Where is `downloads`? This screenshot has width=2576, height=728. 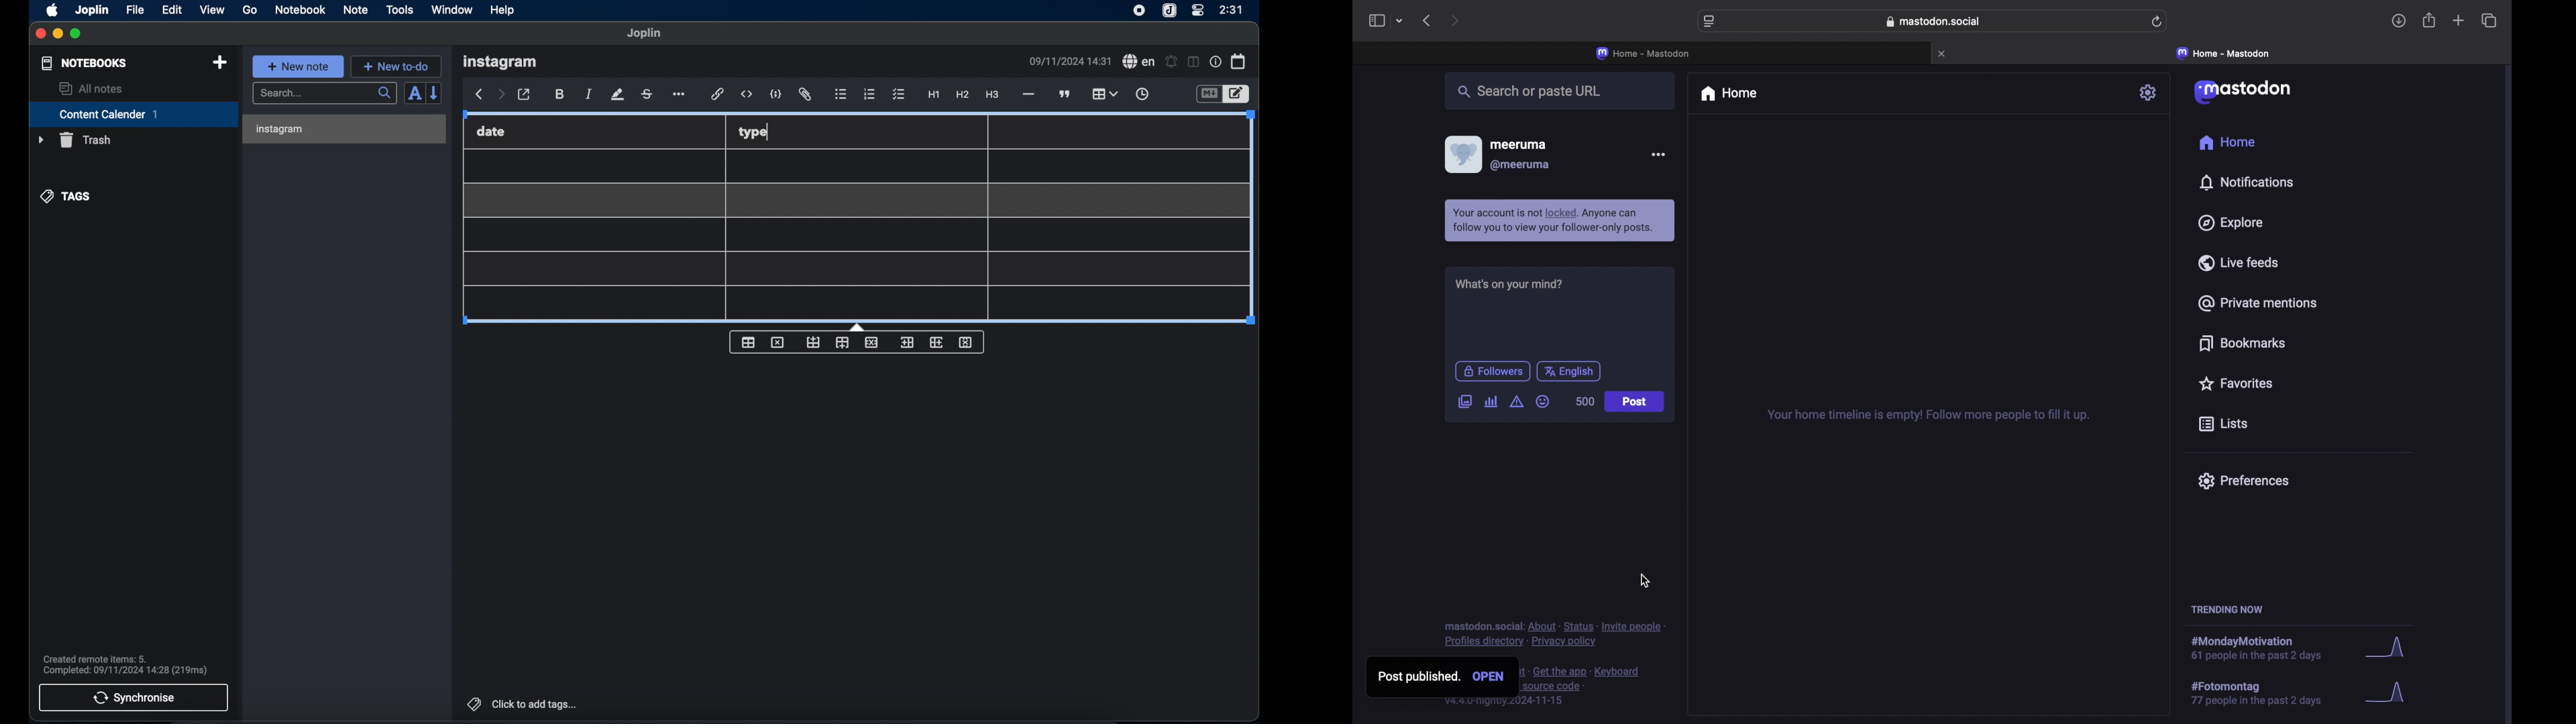 downloads is located at coordinates (2399, 22).